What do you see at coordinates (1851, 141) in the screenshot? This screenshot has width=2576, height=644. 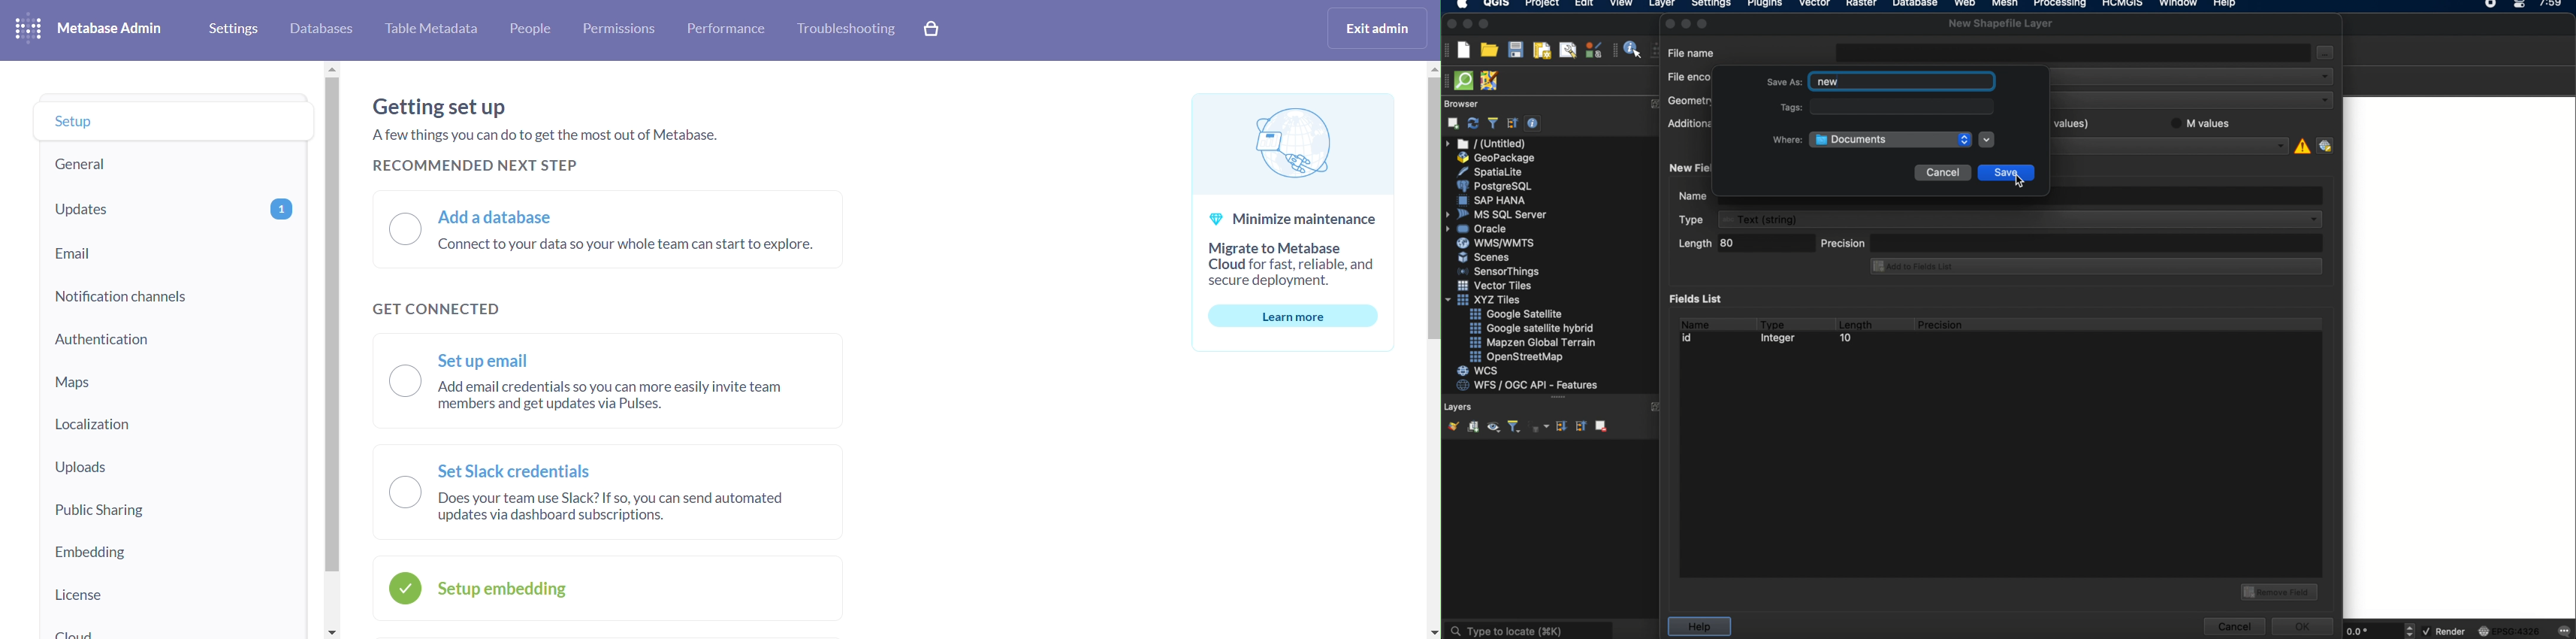 I see `documents` at bounding box center [1851, 141].